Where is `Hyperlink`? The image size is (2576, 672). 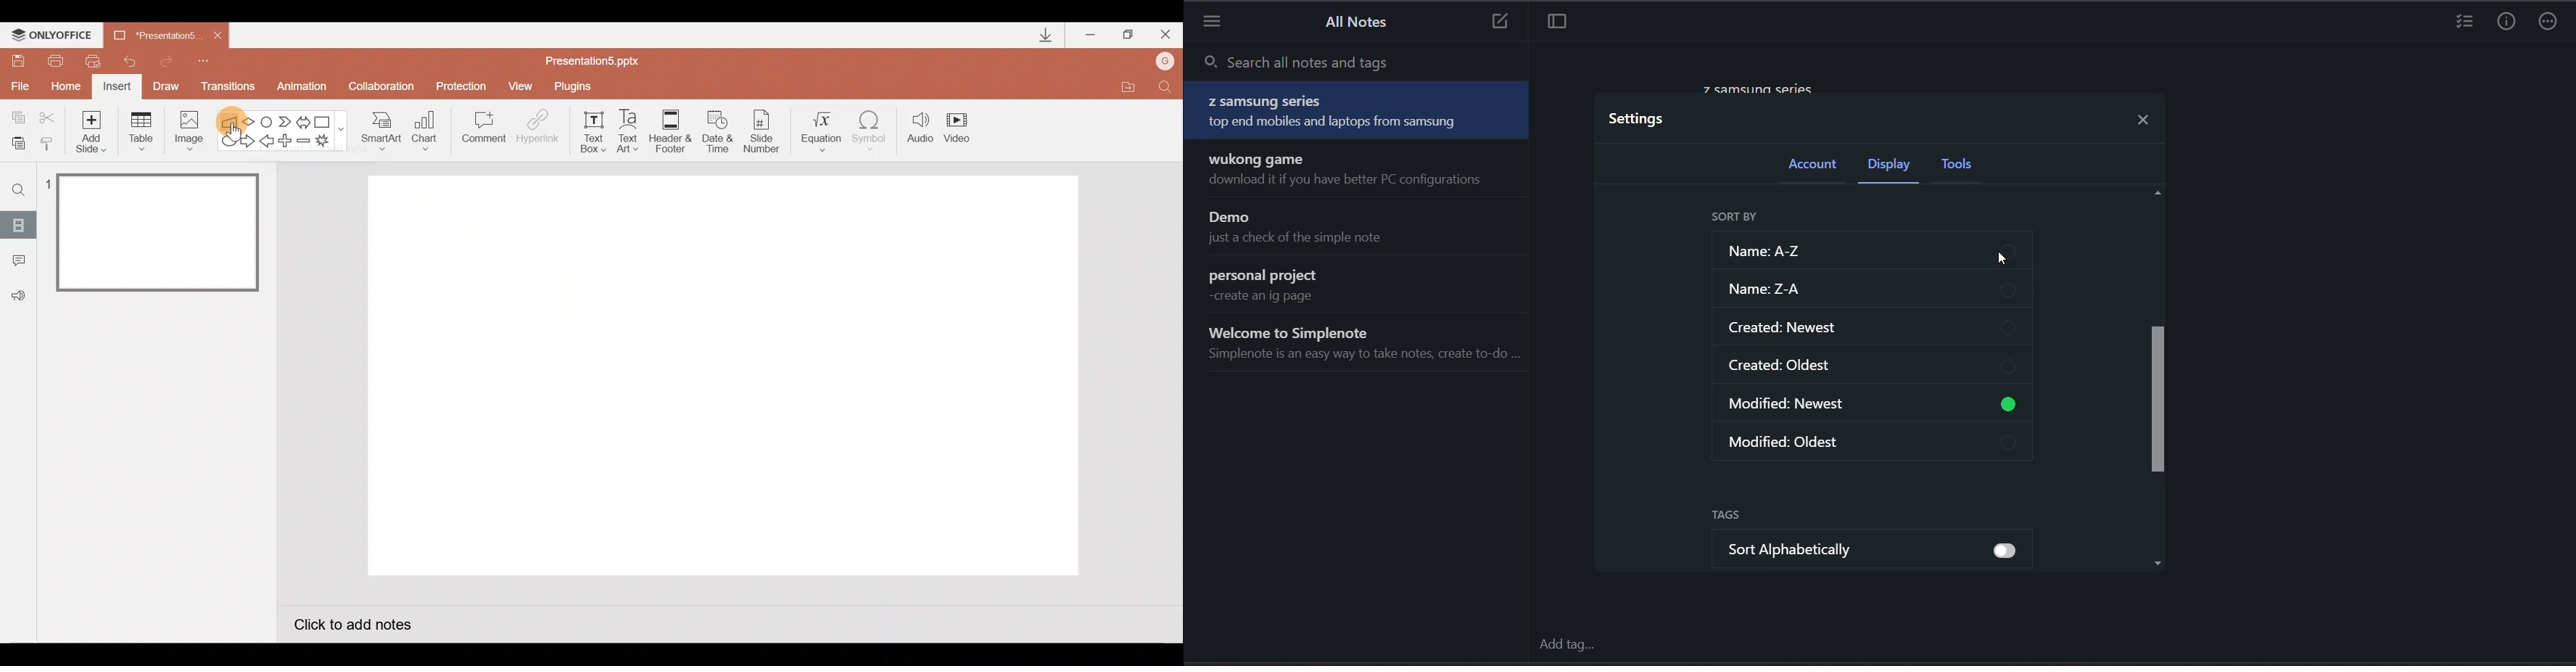
Hyperlink is located at coordinates (539, 131).